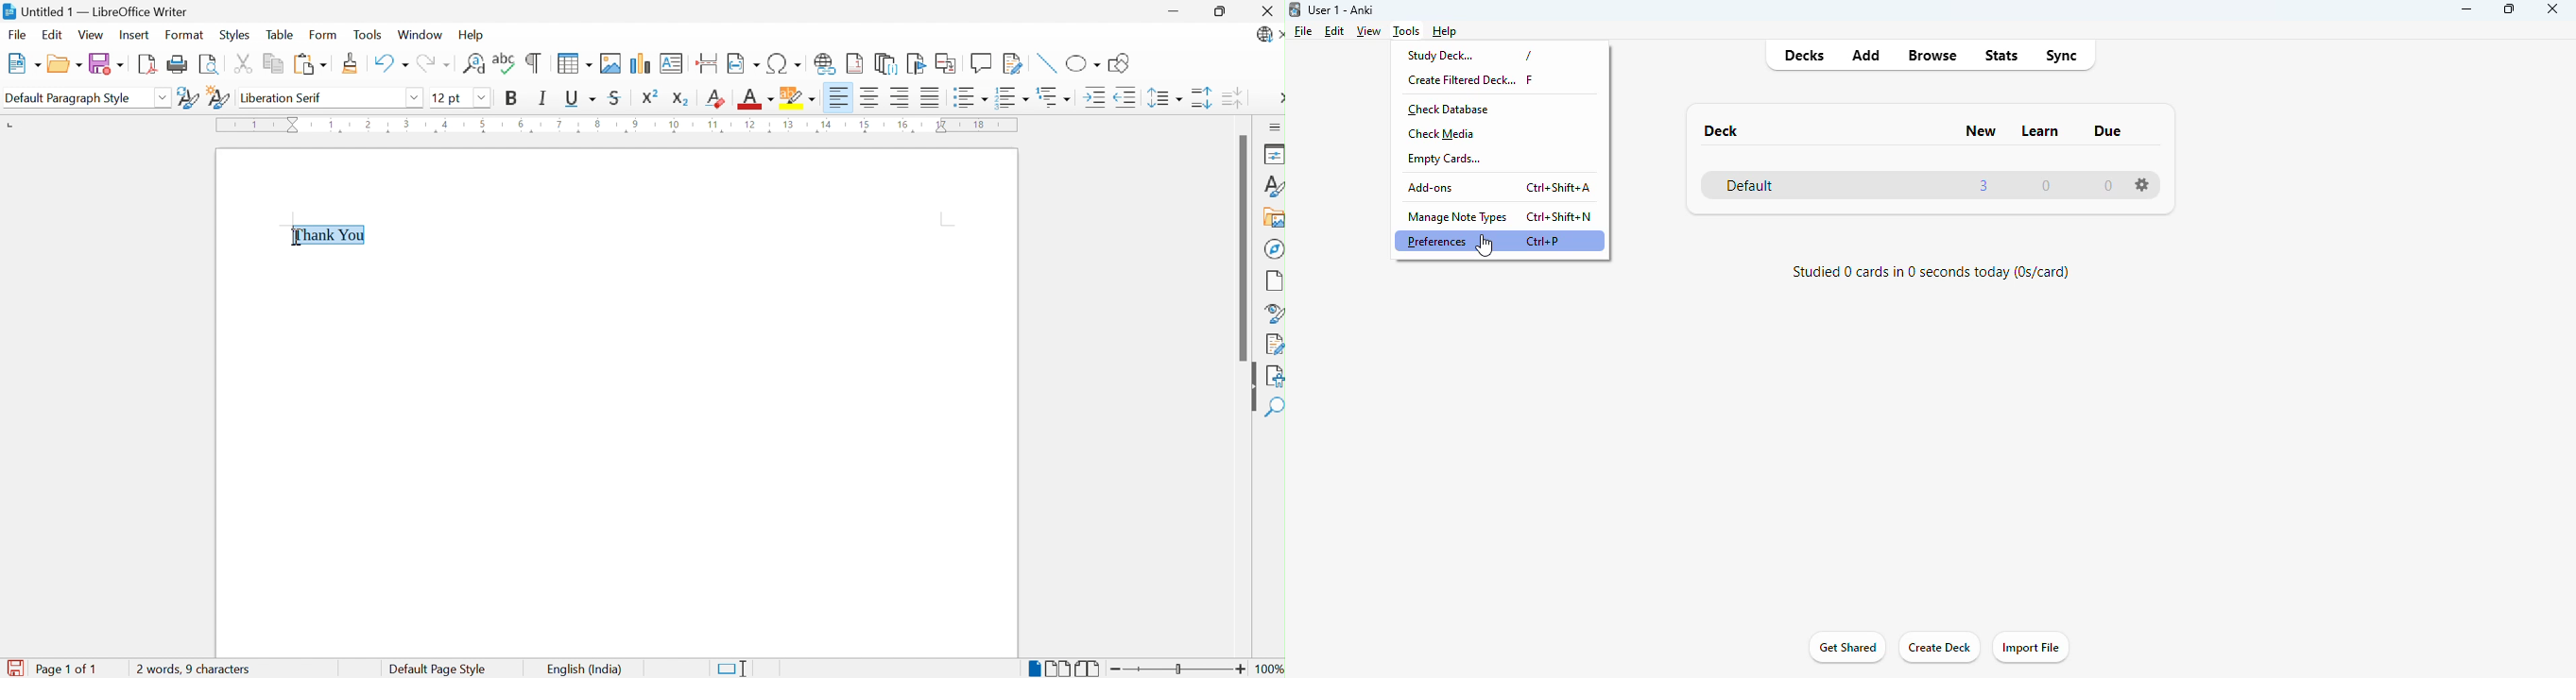  I want to click on 12 pt, so click(448, 96).